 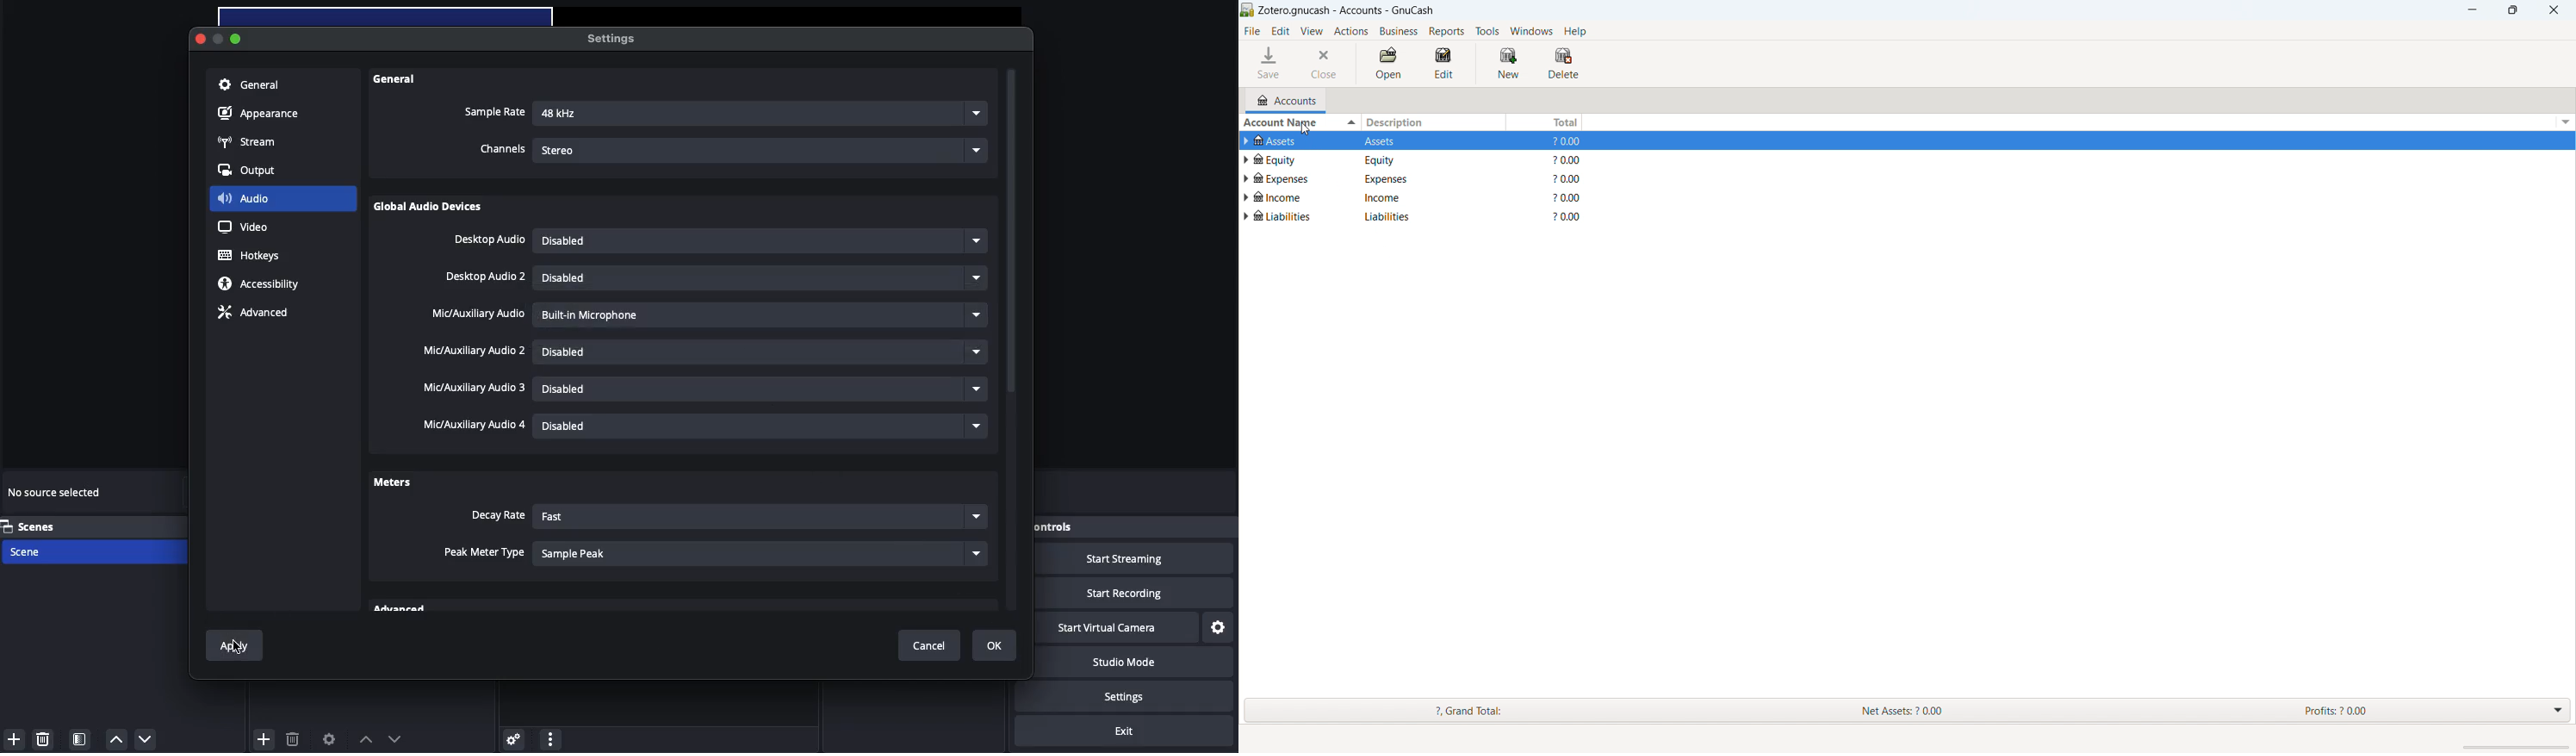 I want to click on title, so click(x=1347, y=10).